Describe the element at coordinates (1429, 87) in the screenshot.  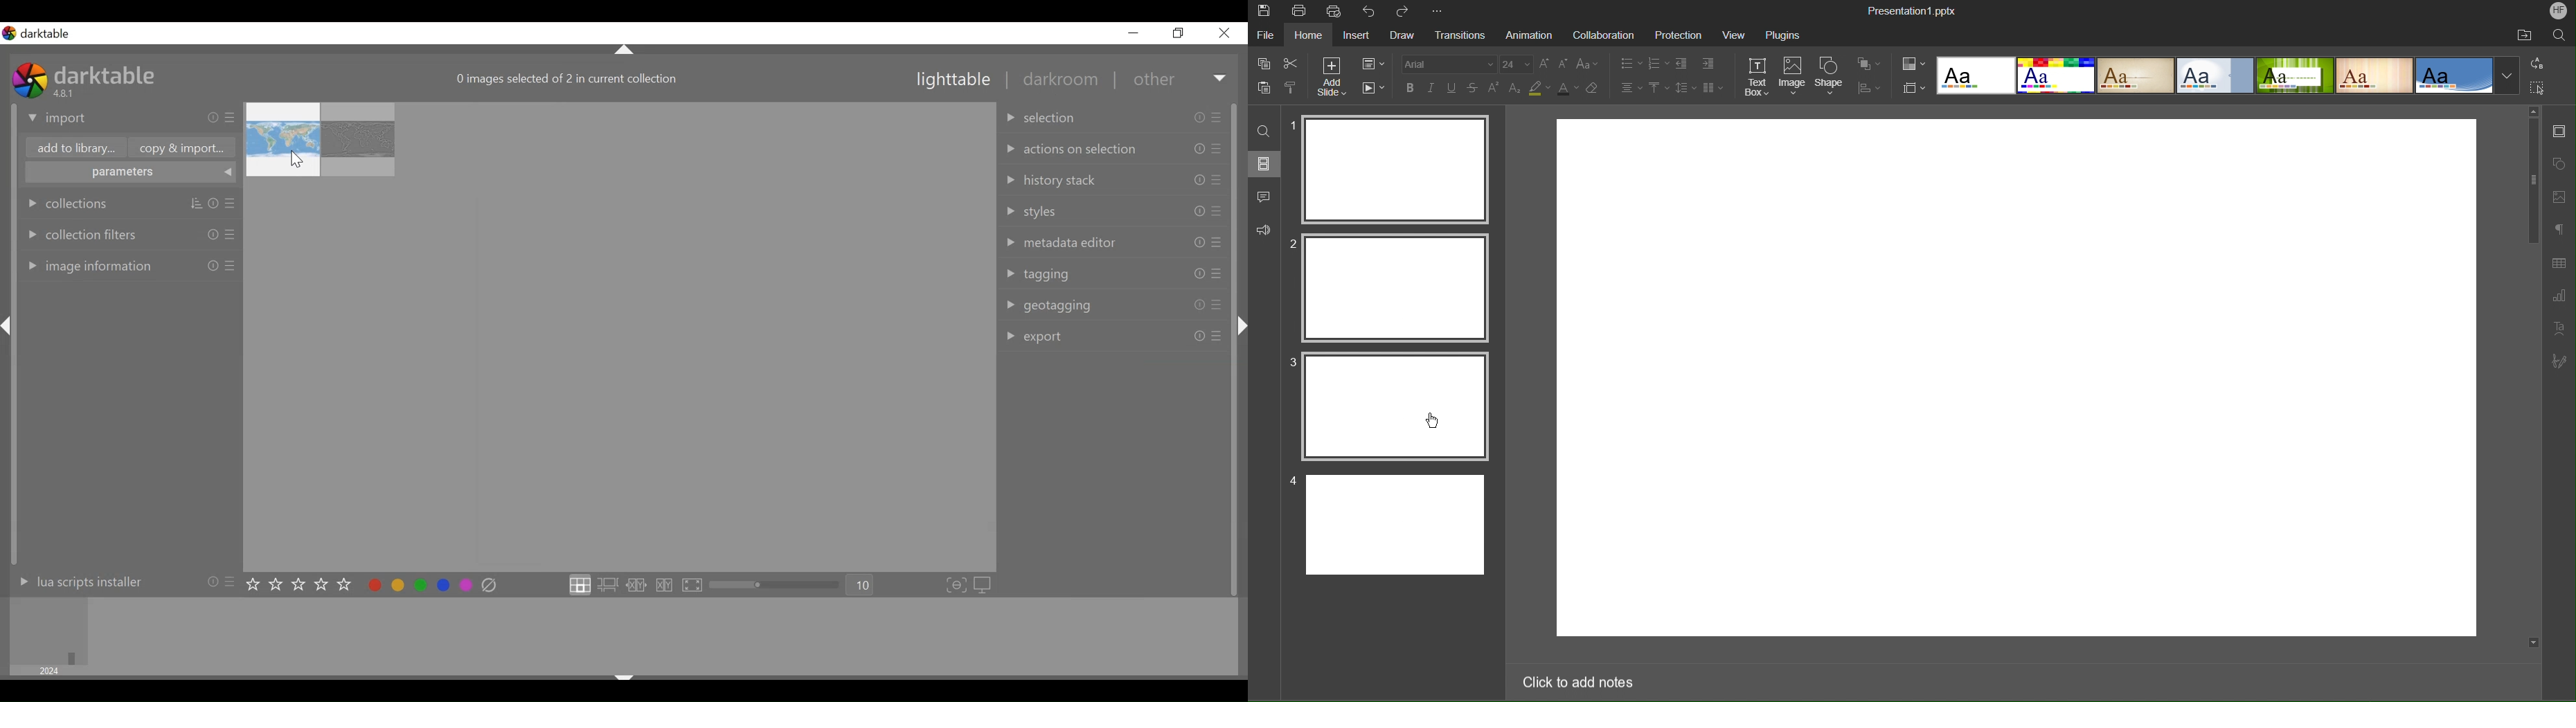
I see `italics` at that location.